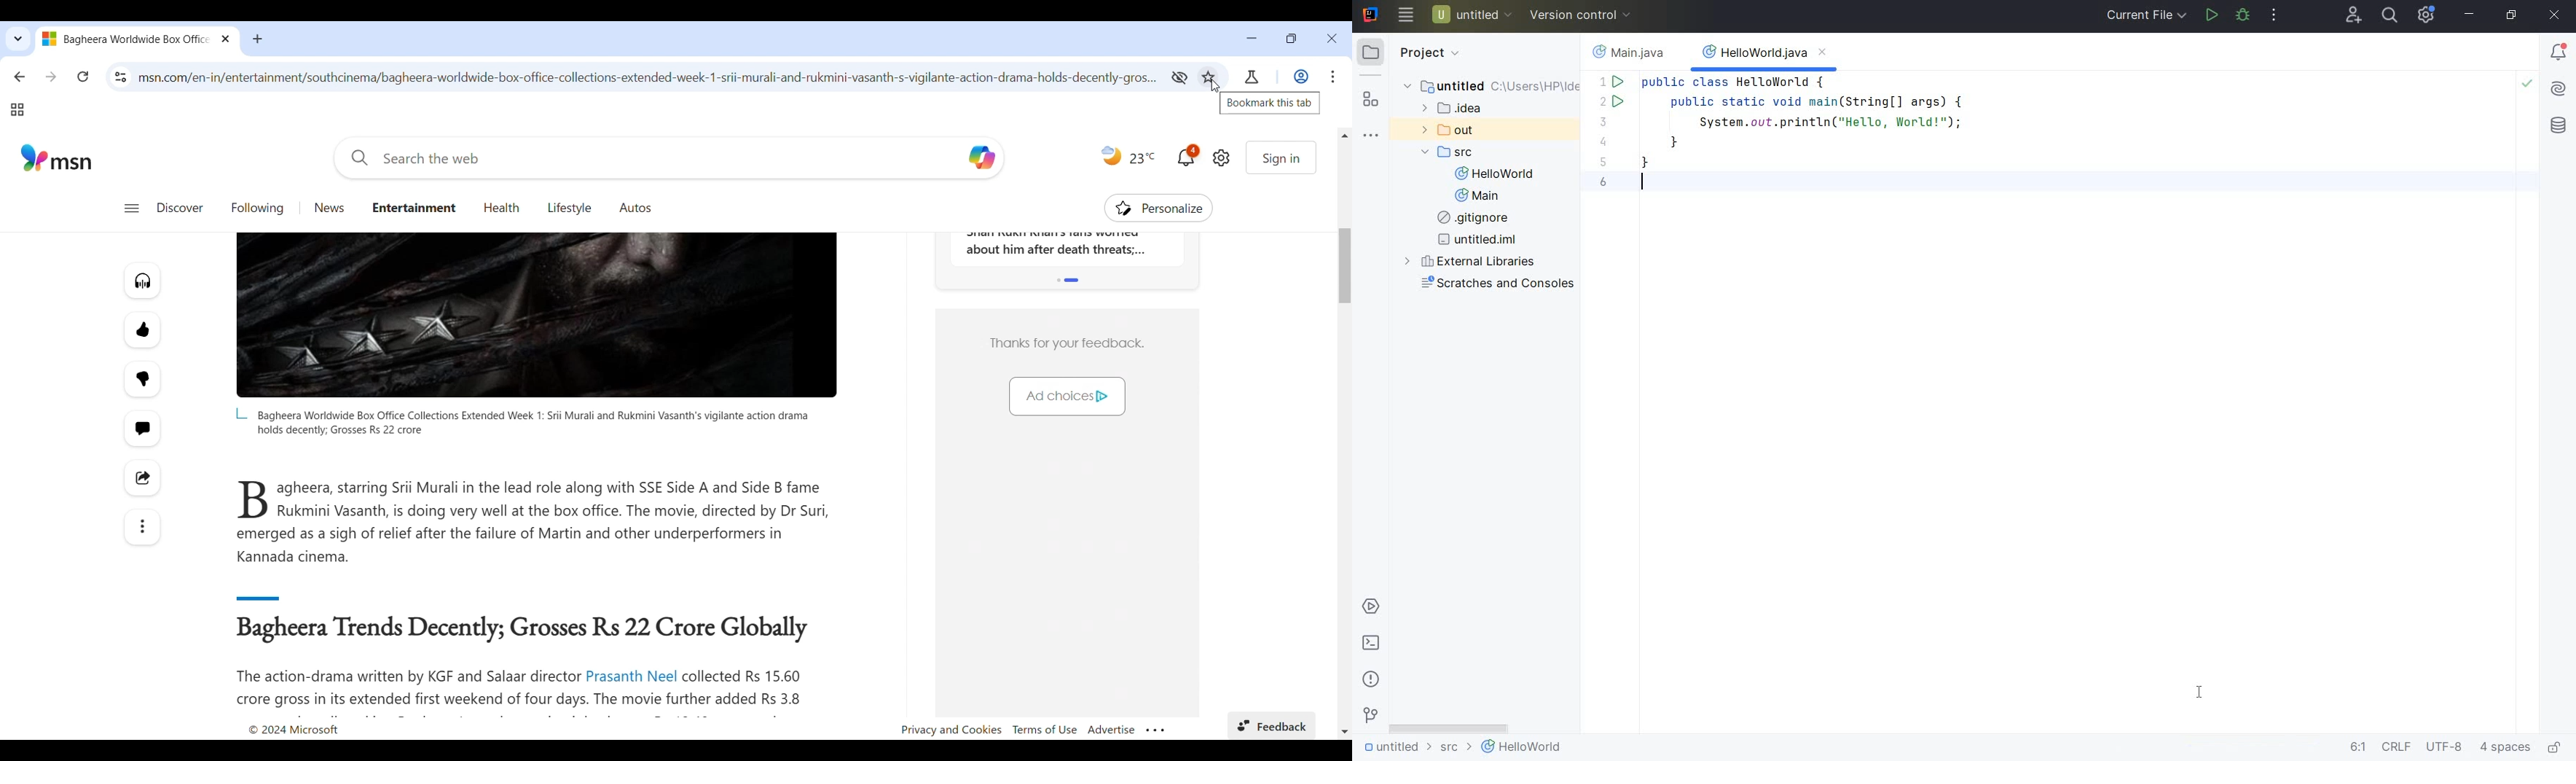 This screenshot has height=784, width=2576. I want to click on Text Cursor, so click(1639, 182).